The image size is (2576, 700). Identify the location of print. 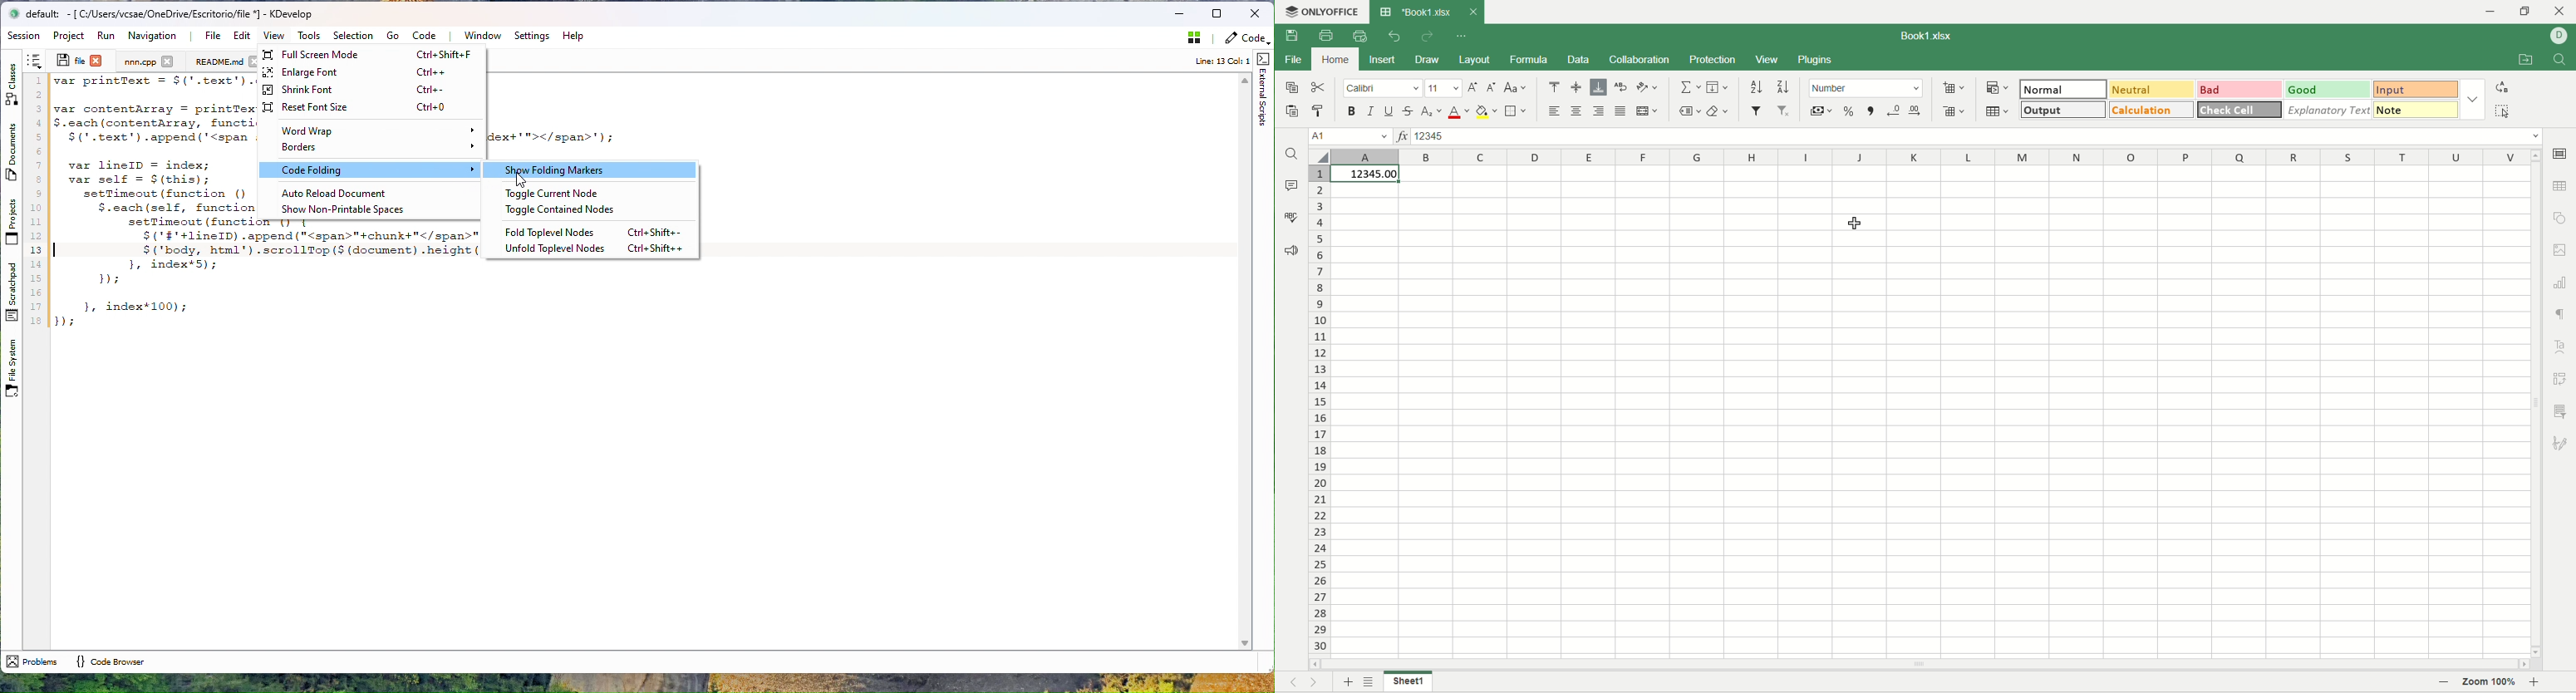
(1326, 35).